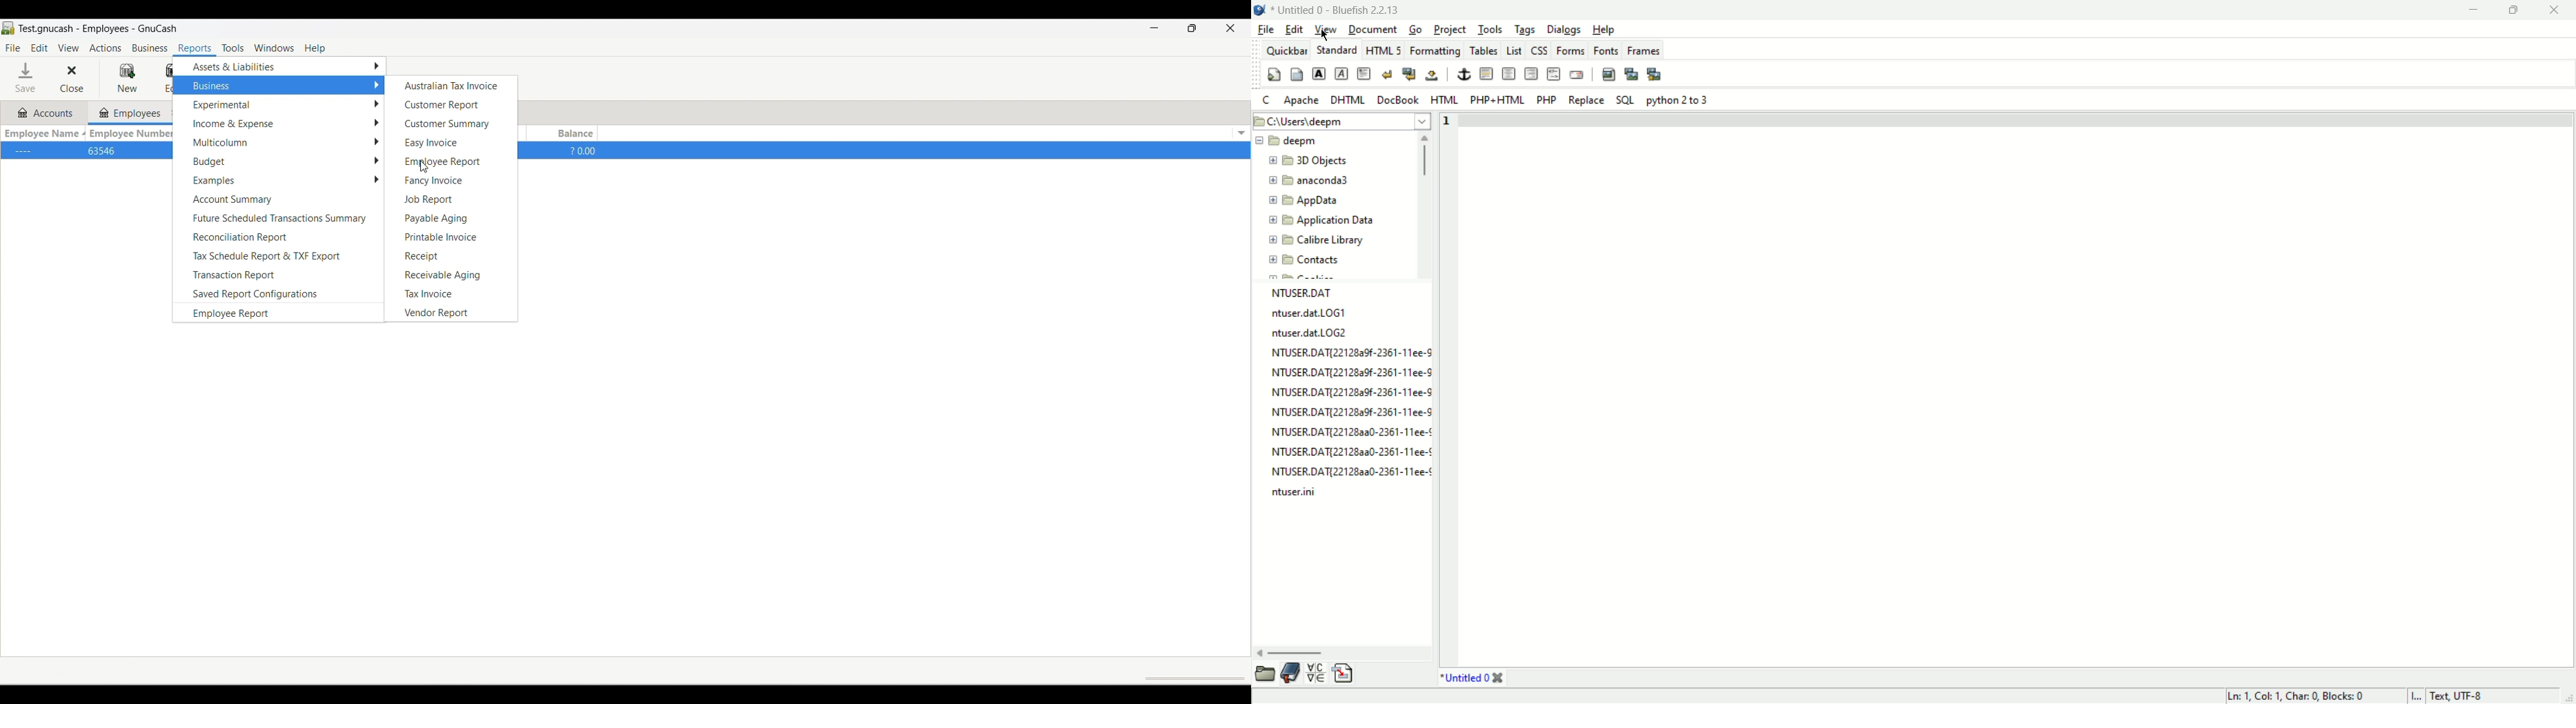  I want to click on fonts, so click(1606, 50).